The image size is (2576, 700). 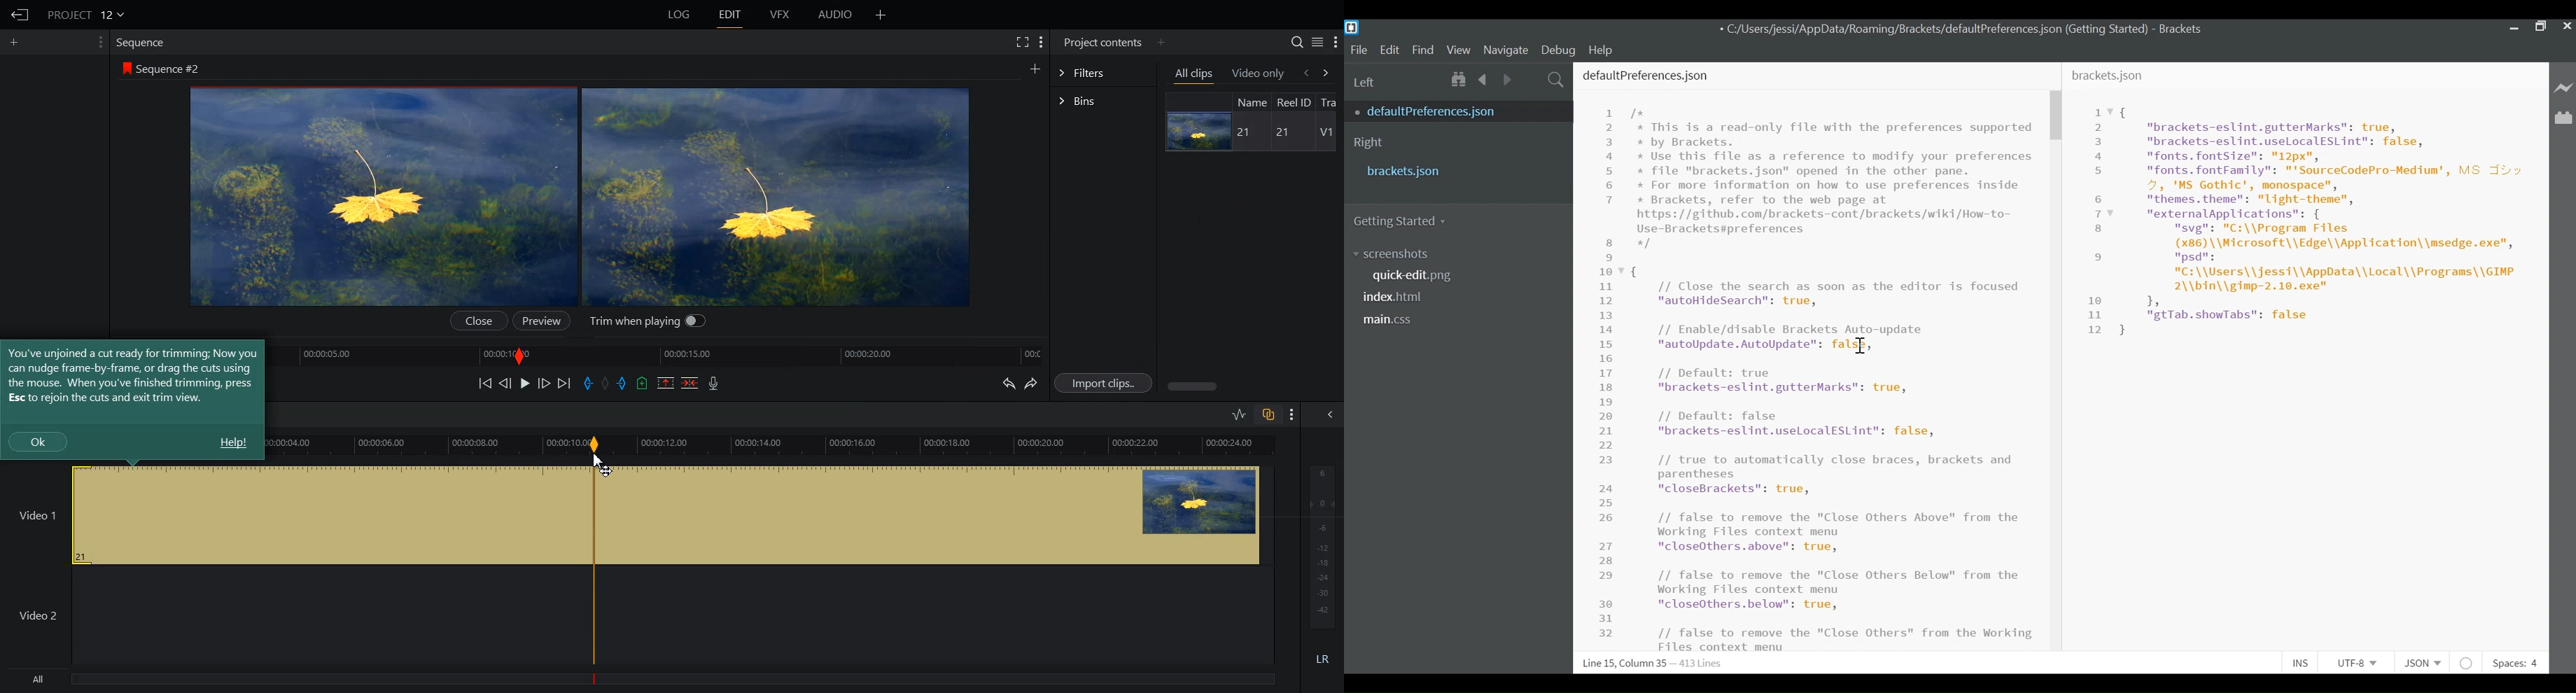 I want to click on Live Preview, so click(x=2562, y=87).